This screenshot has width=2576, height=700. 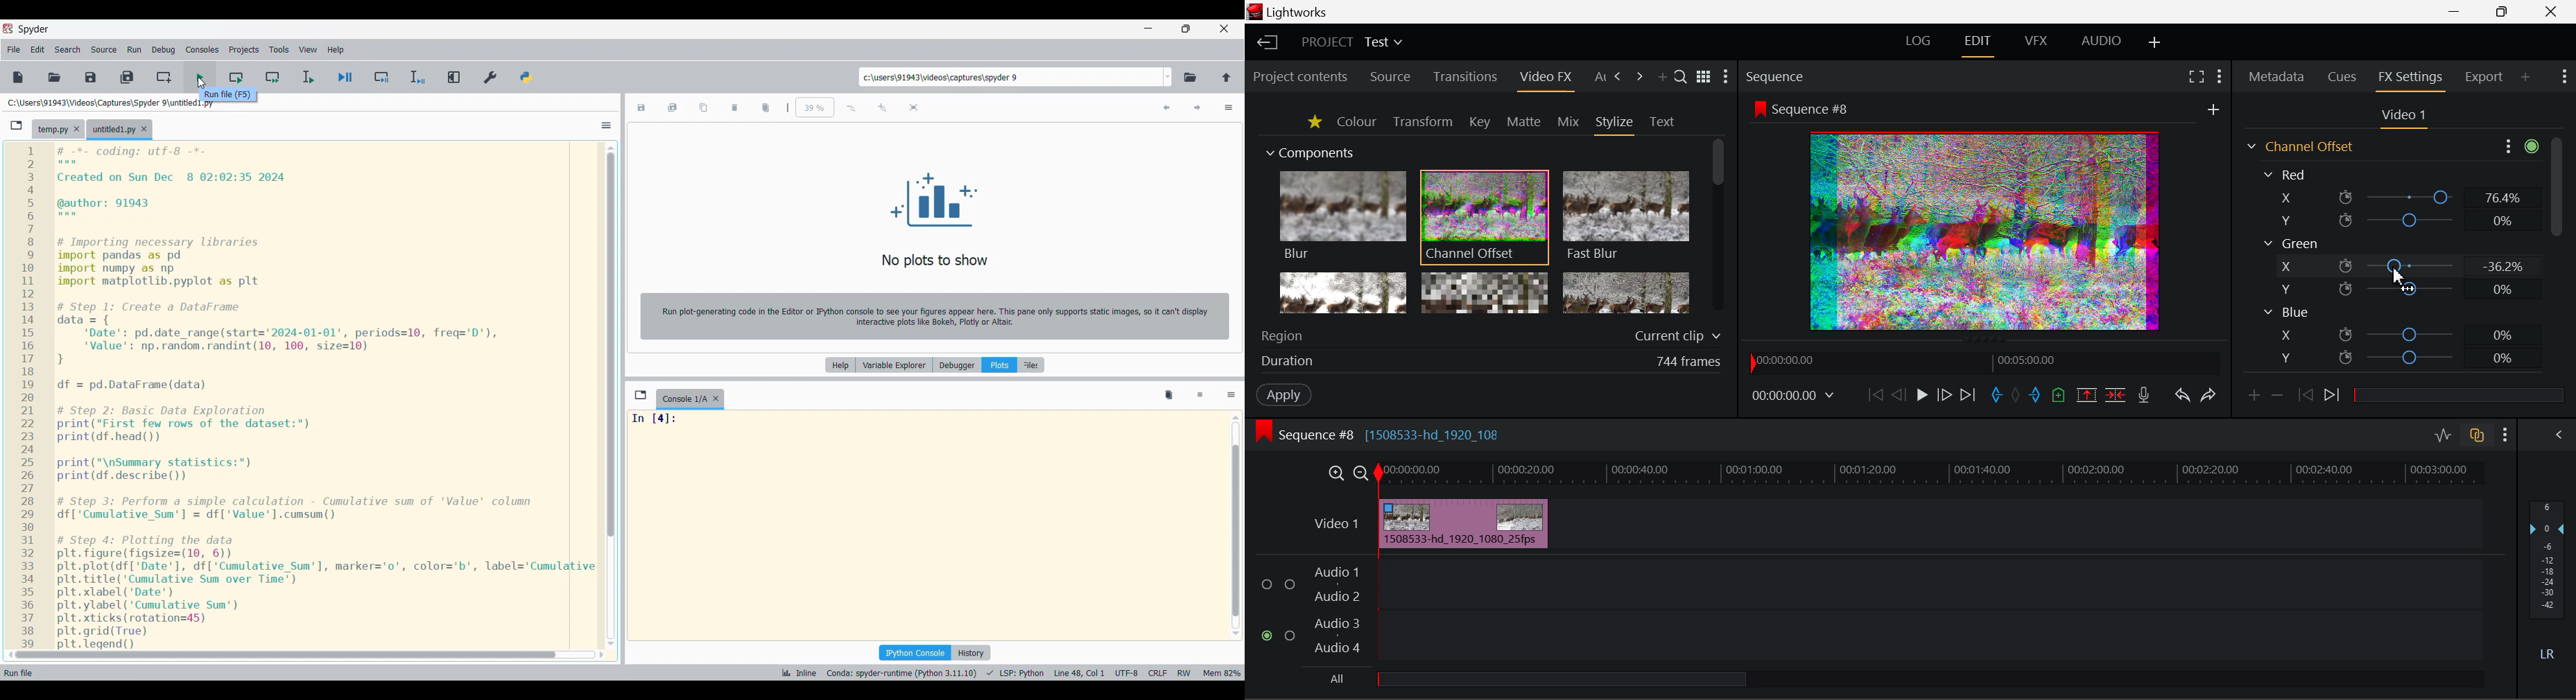 I want to click on Blue Y, so click(x=2401, y=356).